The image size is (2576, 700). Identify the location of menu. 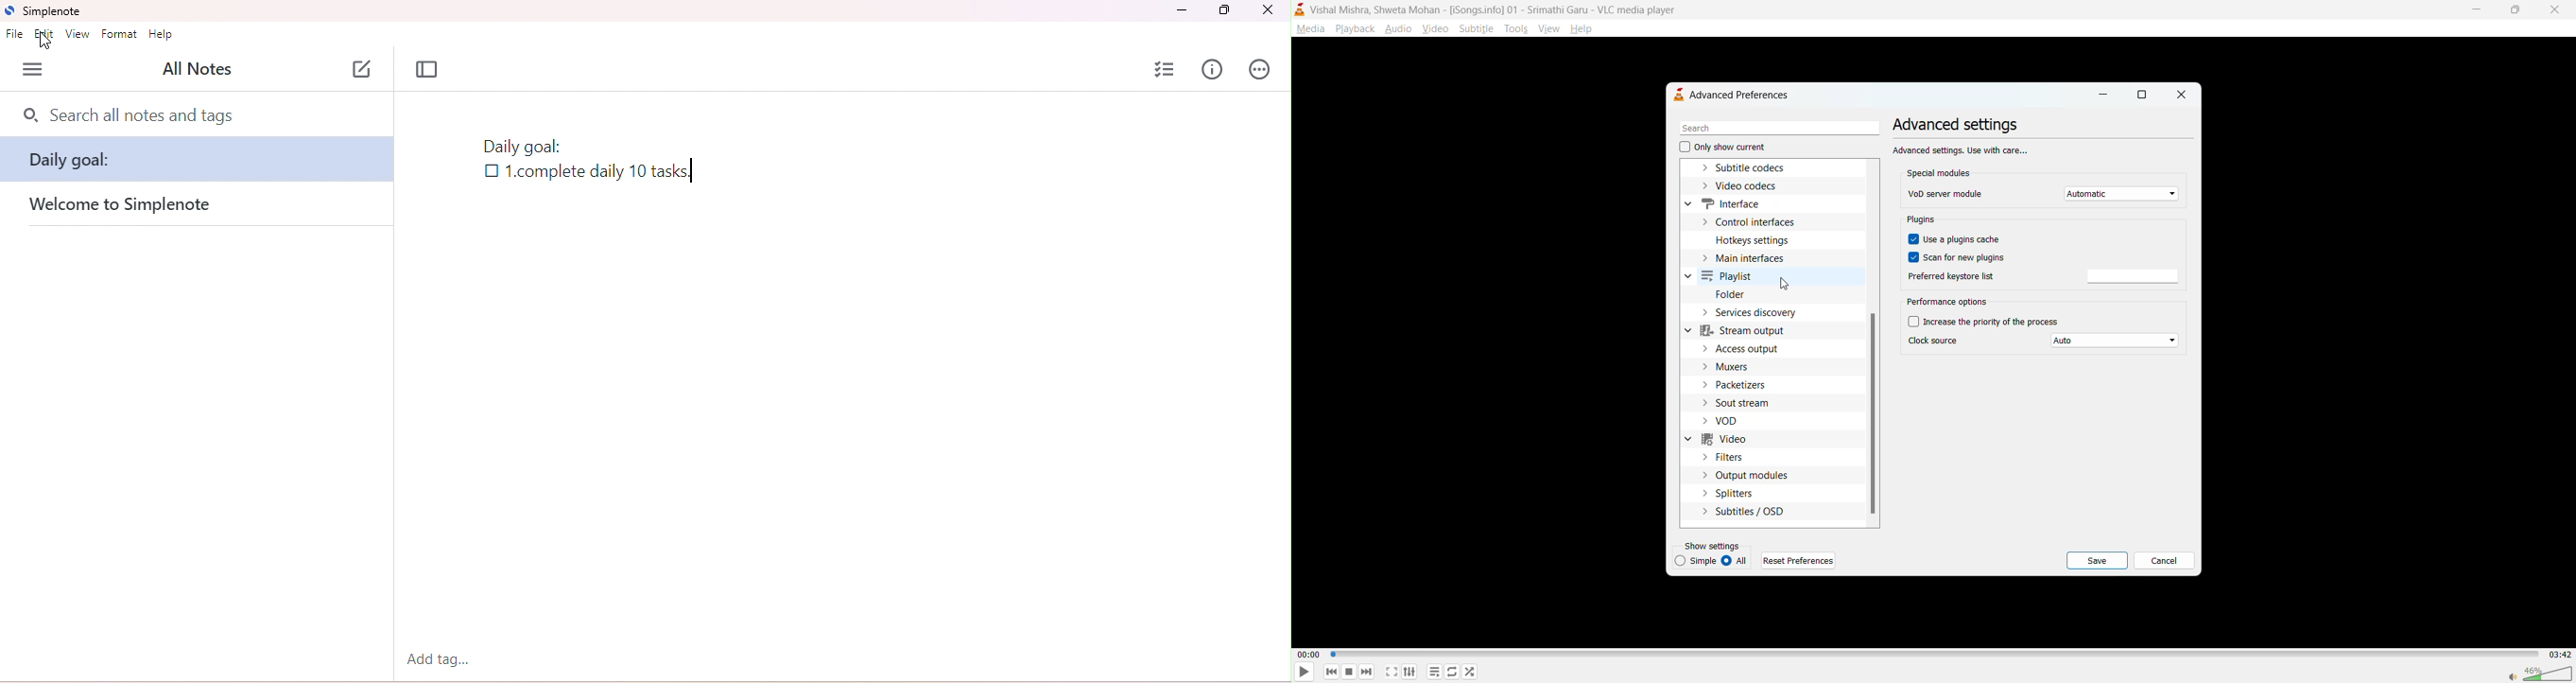
(33, 69).